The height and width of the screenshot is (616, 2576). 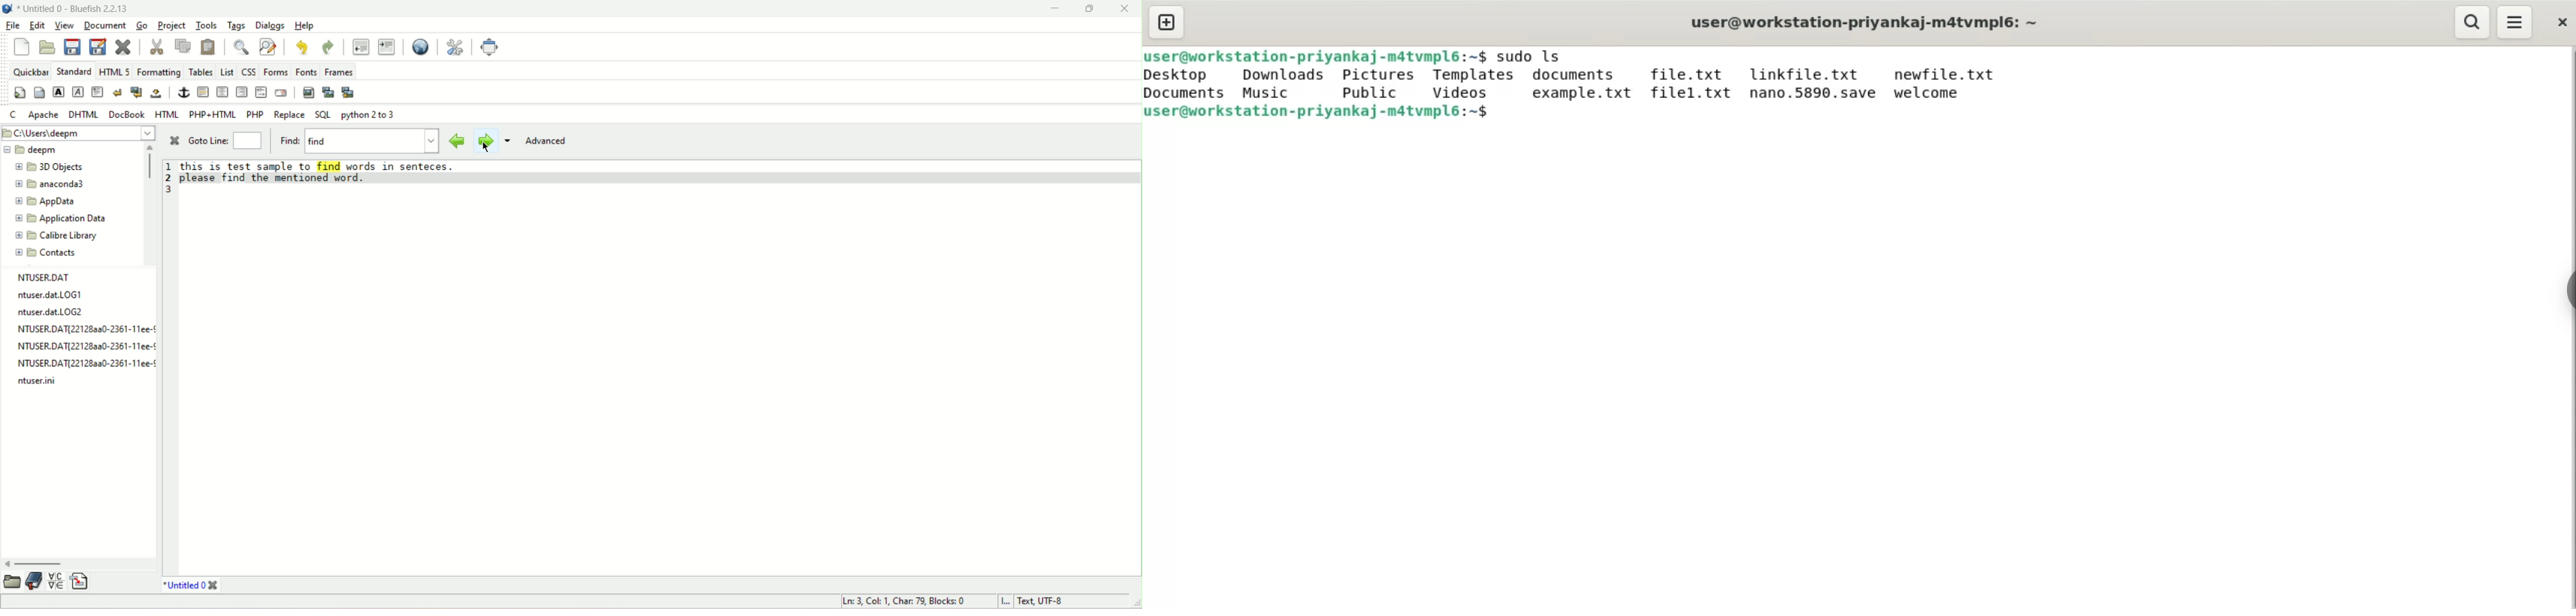 I want to click on | * Untitled 0 - Bluefish 2.2.13, so click(x=73, y=7).